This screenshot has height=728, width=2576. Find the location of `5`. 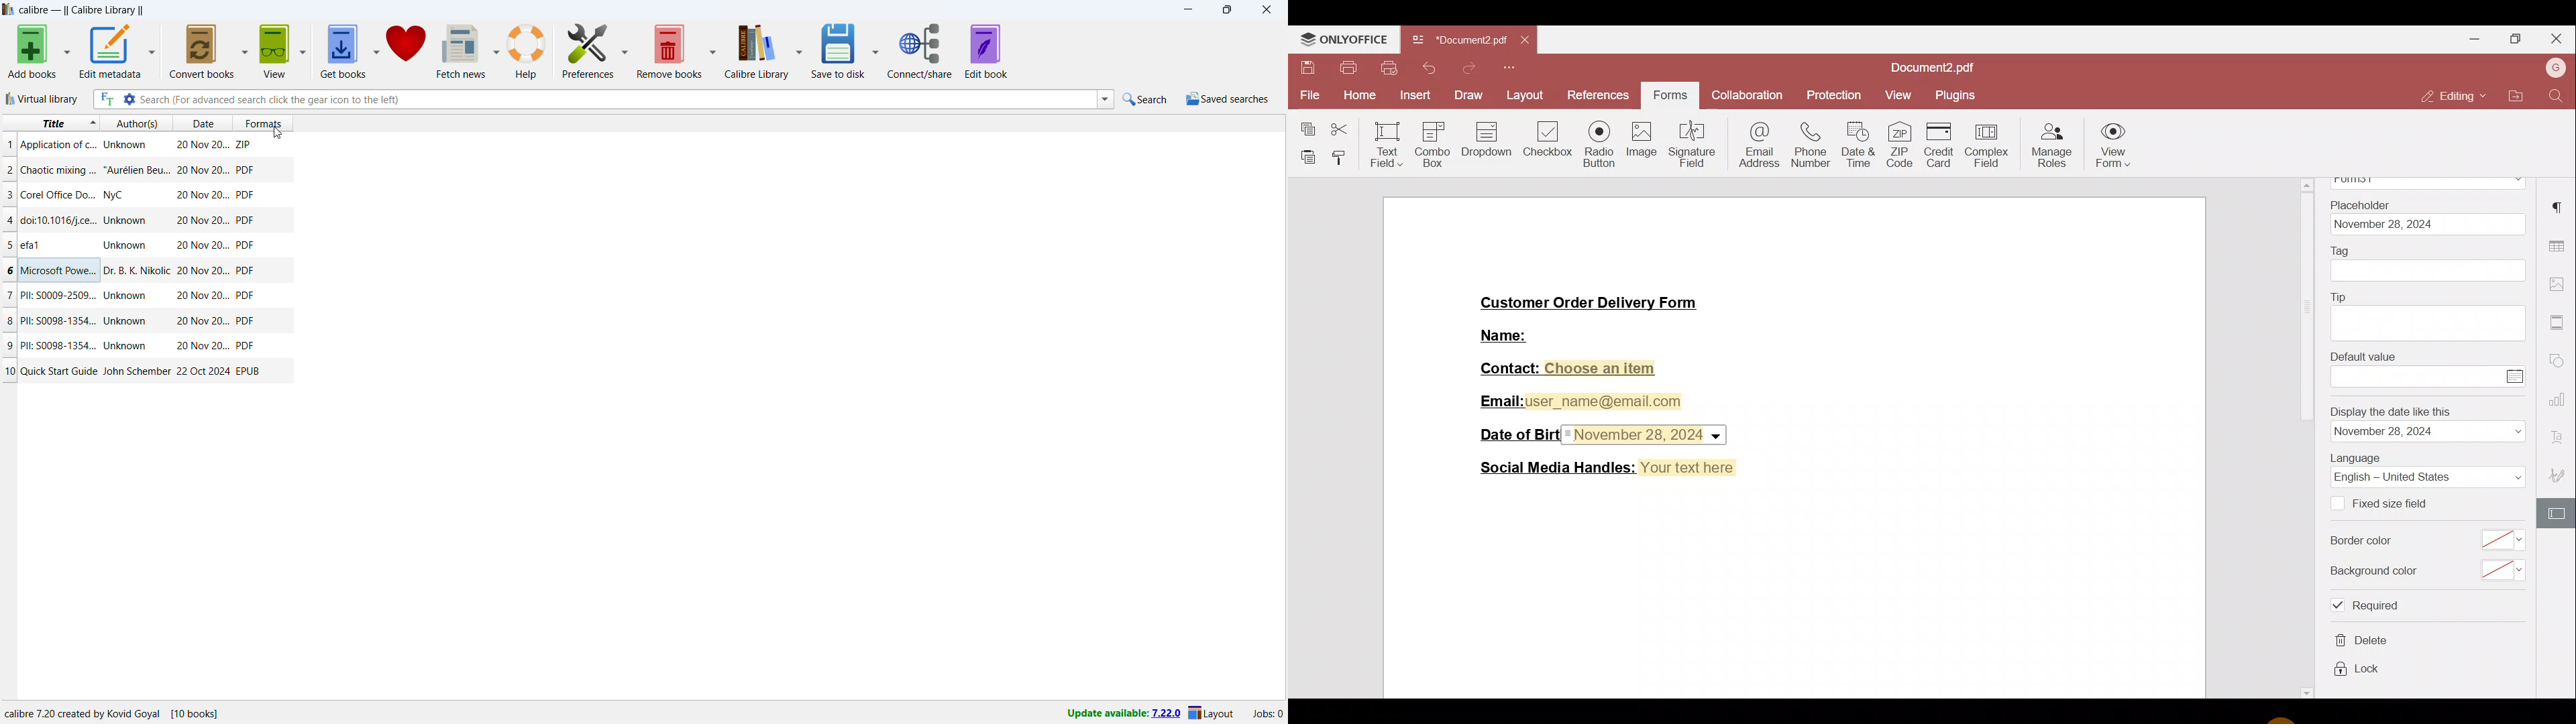

5 is located at coordinates (8, 245).